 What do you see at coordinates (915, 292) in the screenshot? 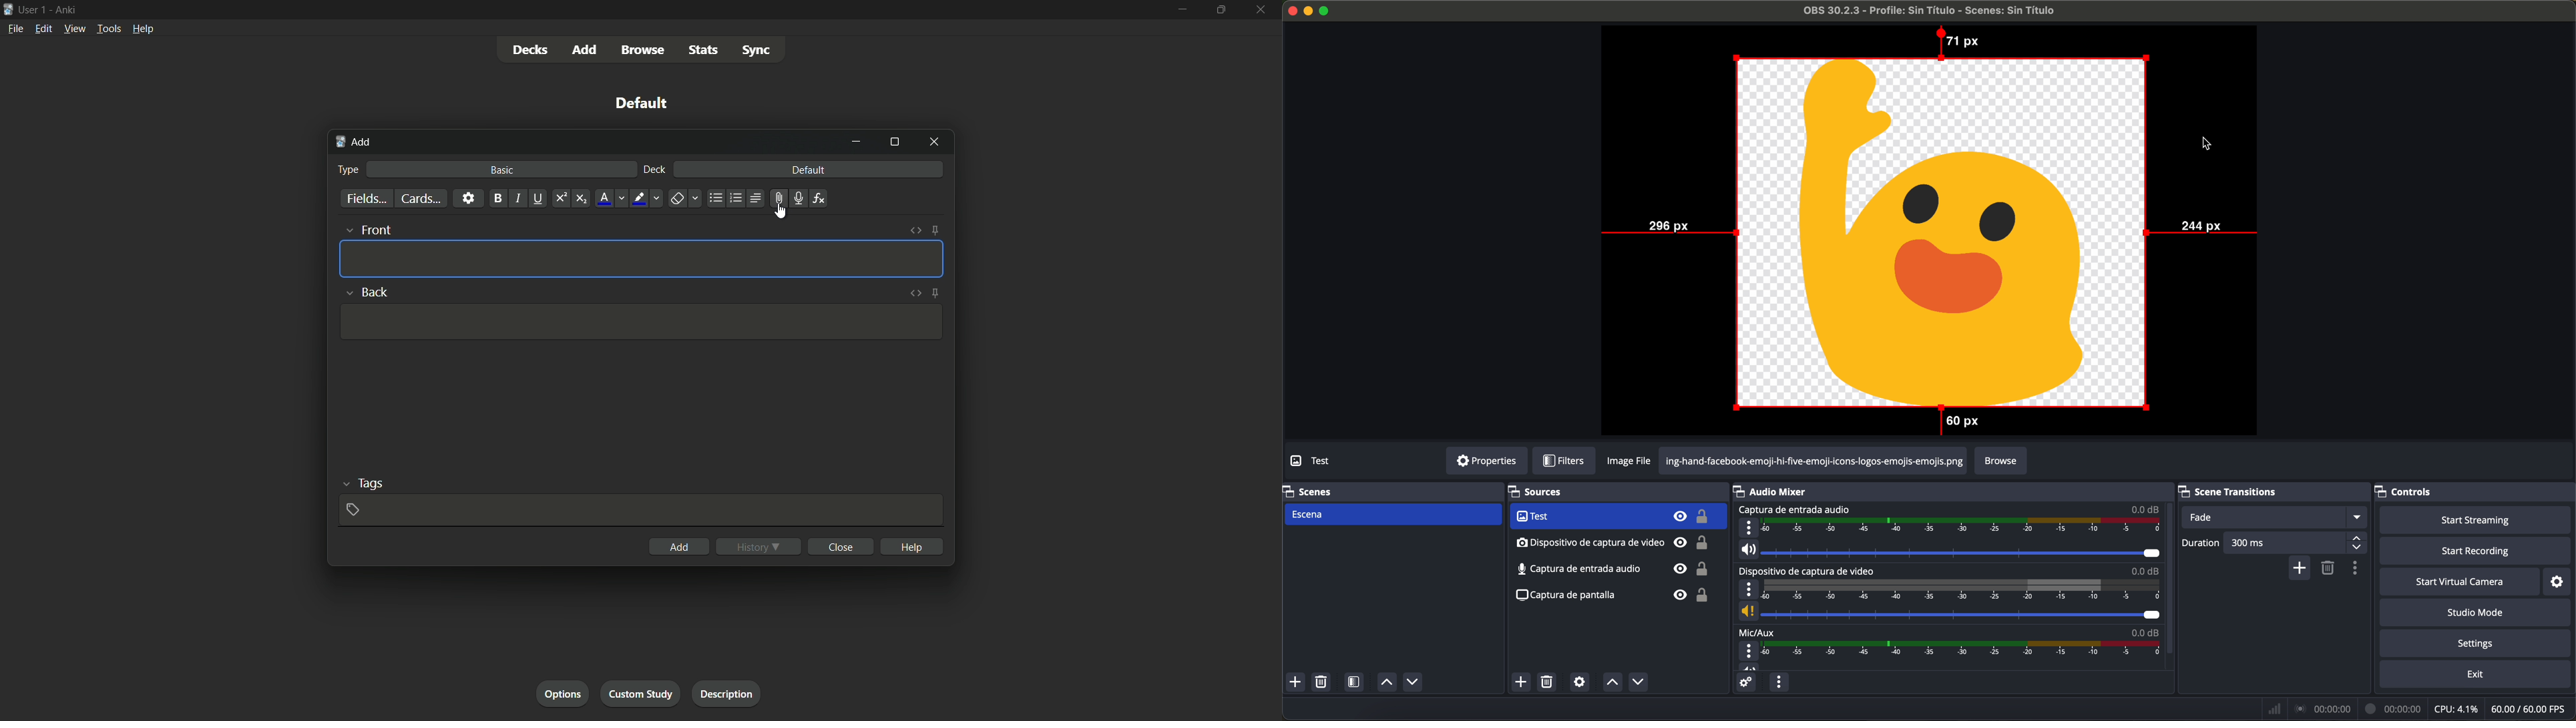
I see `toggle html editor` at bounding box center [915, 292].